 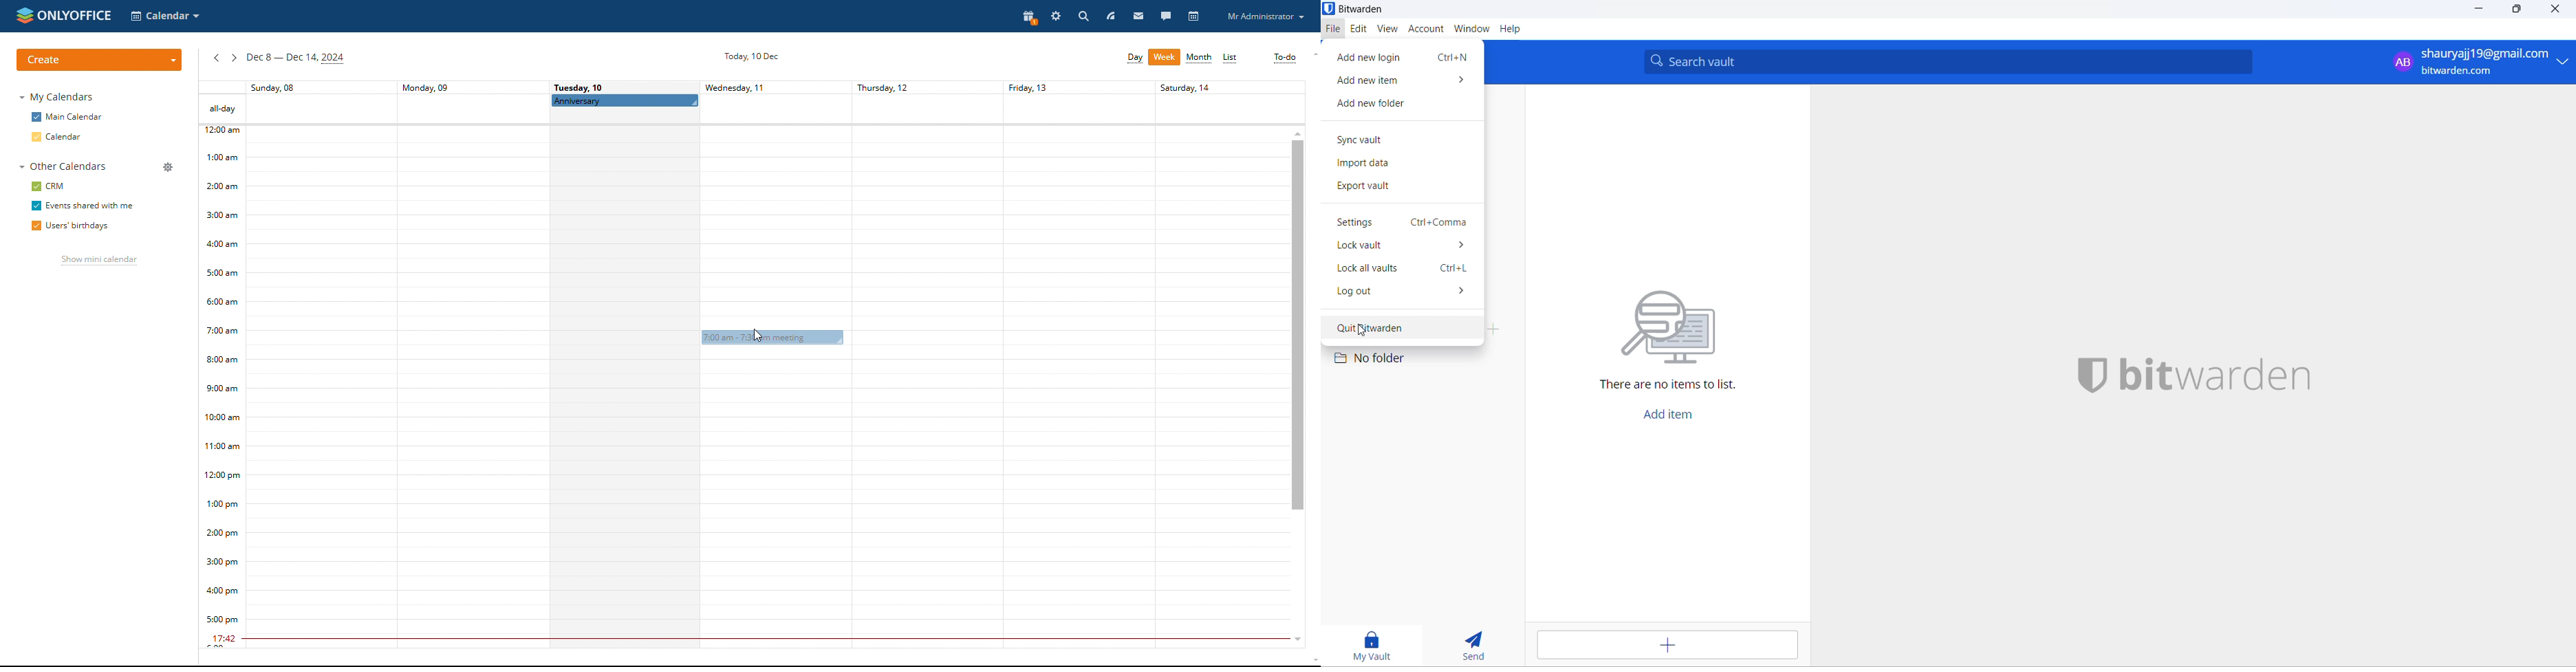 I want to click on edit, so click(x=1357, y=32).